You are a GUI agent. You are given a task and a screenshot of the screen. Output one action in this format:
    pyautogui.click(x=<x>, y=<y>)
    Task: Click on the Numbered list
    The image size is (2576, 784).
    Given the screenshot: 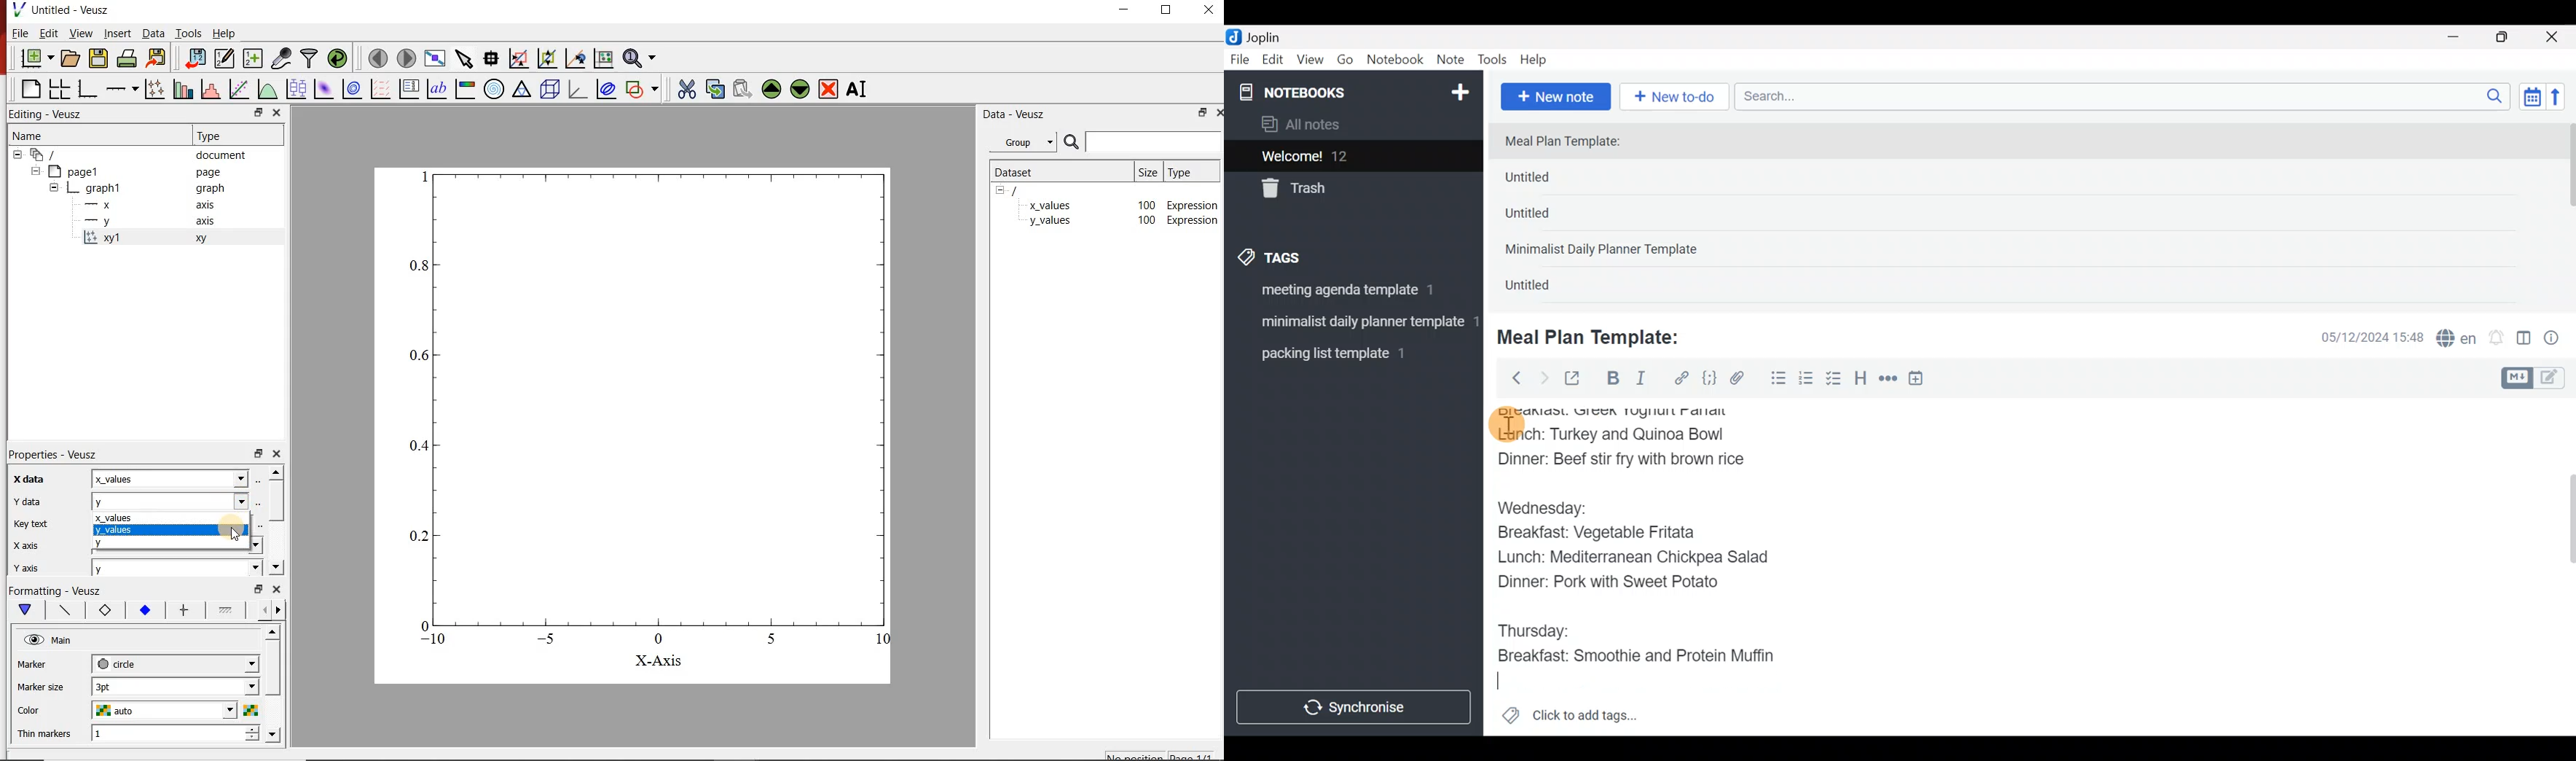 What is the action you would take?
    pyautogui.click(x=1806, y=381)
    